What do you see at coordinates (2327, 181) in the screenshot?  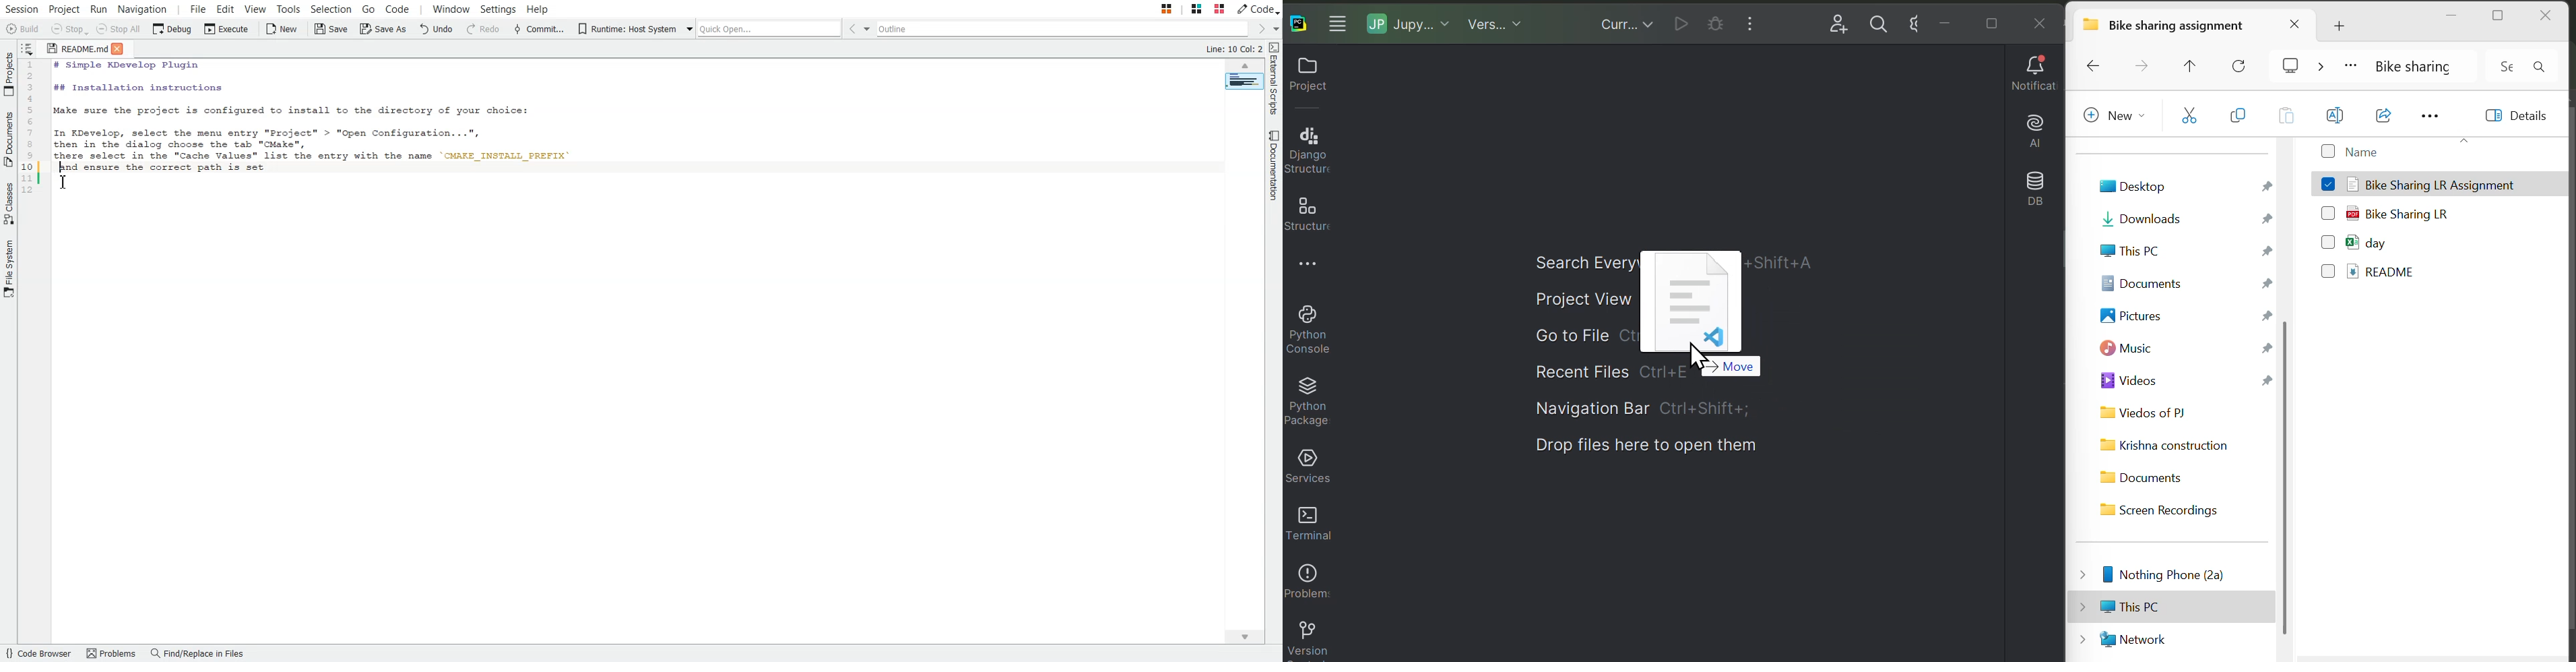 I see `checkbox` at bounding box center [2327, 181].